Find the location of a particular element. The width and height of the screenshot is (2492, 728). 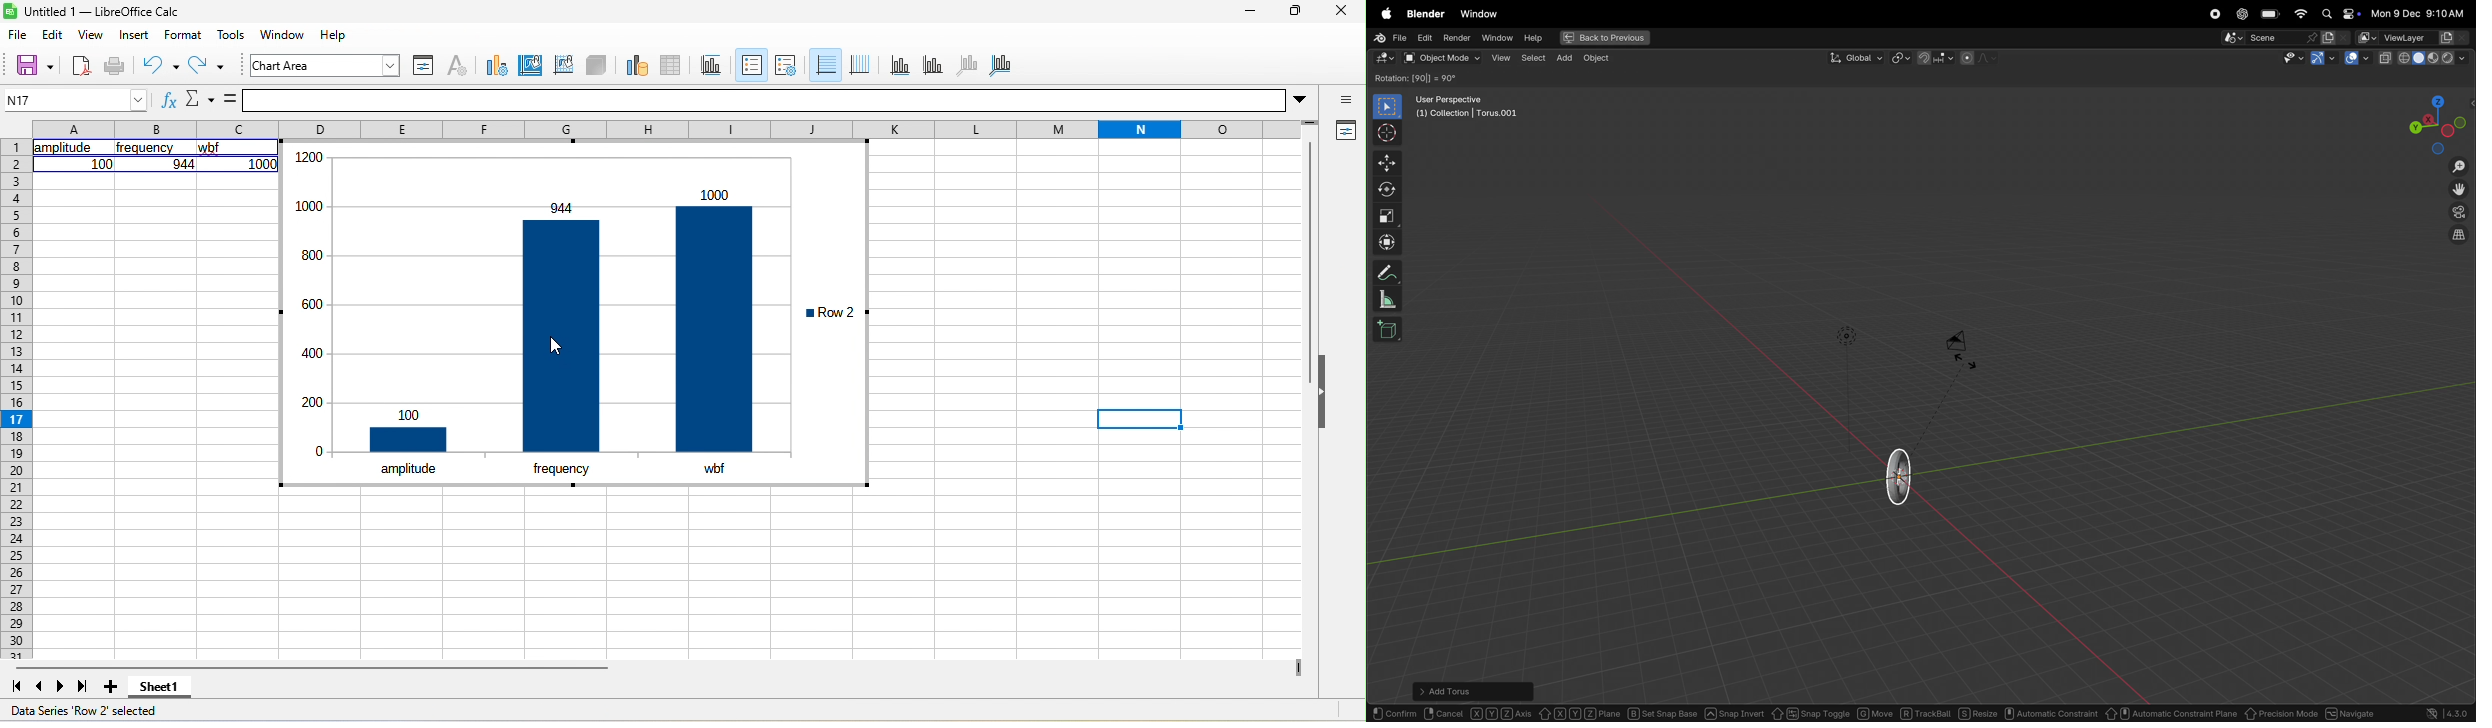

1000 is located at coordinates (263, 164).